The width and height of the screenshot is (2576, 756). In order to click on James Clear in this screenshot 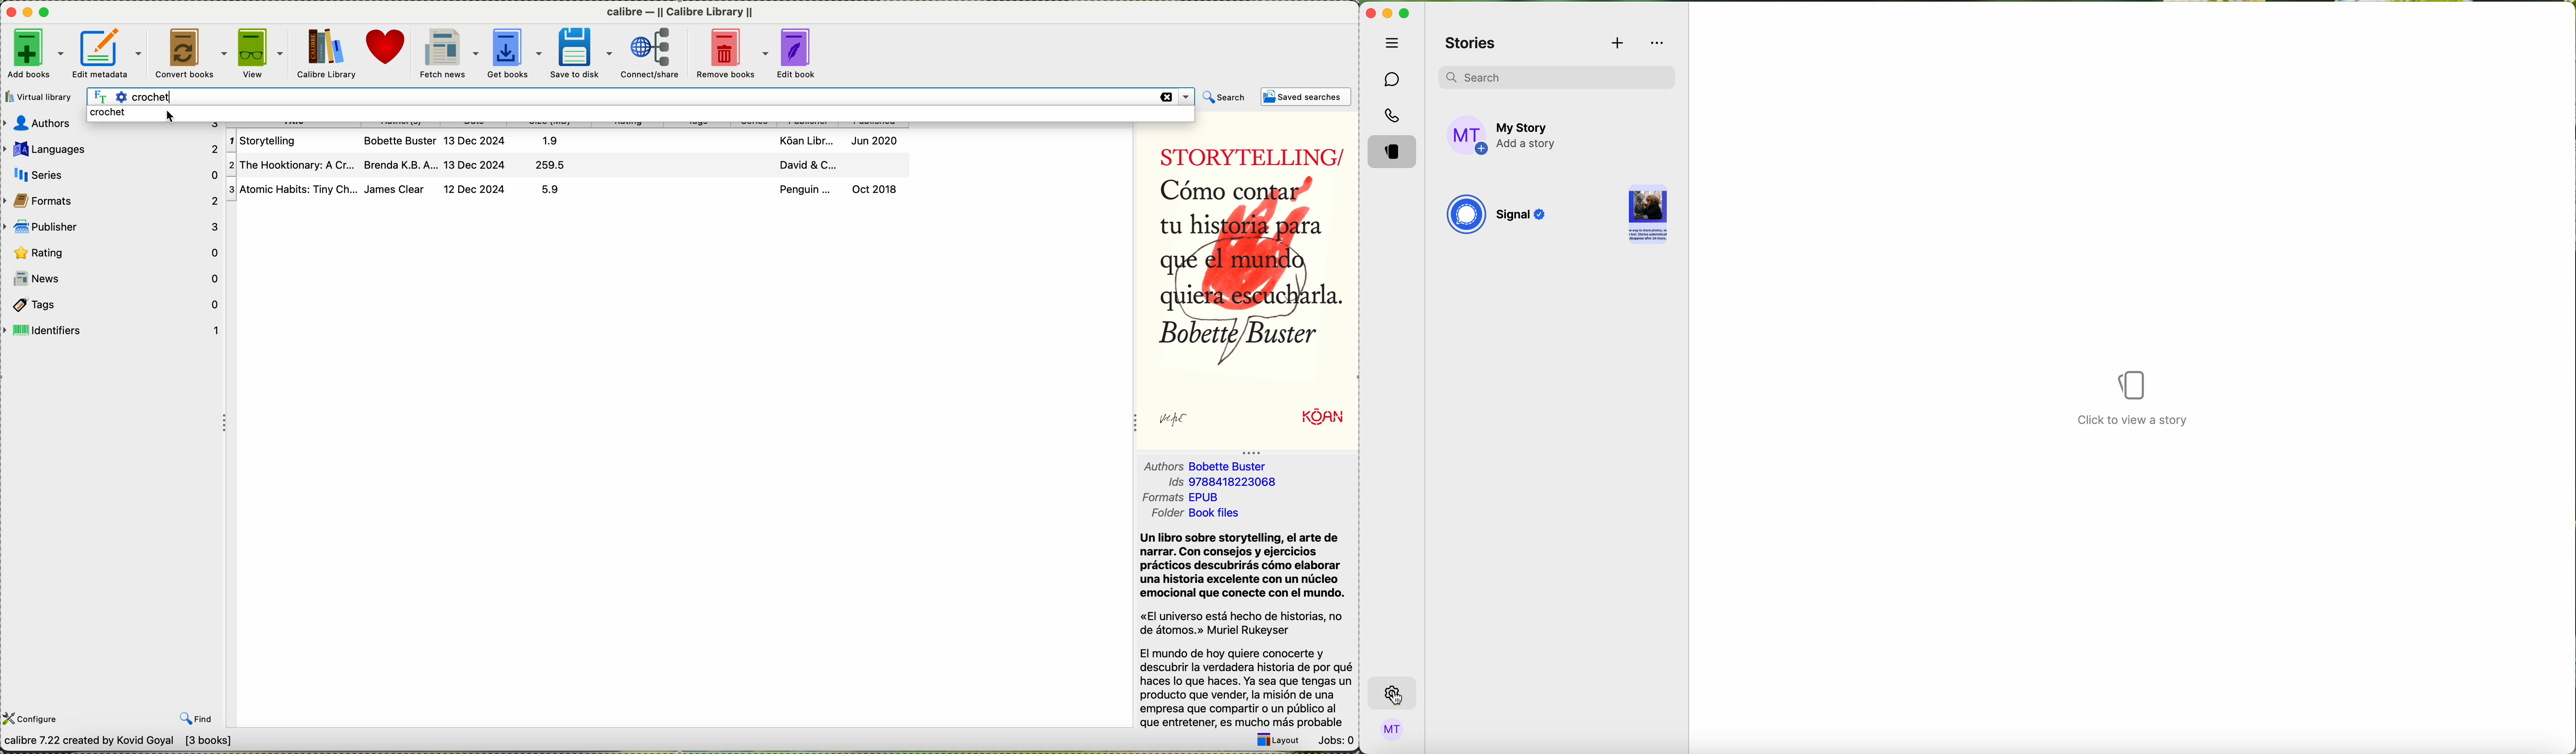, I will do `click(398, 190)`.